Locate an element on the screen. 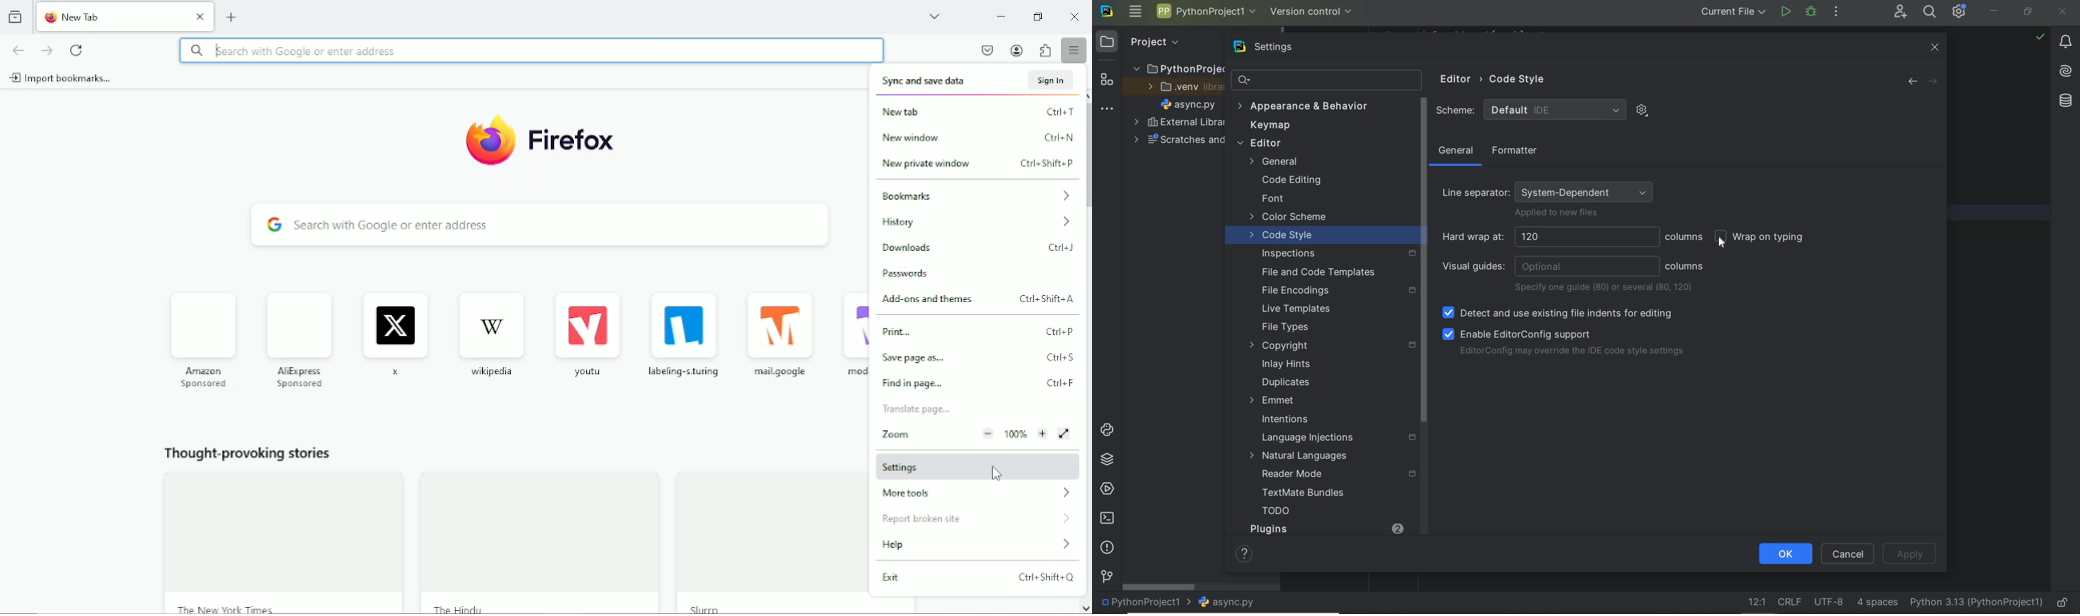 The height and width of the screenshot is (616, 2100). settings tab is located at coordinates (126, 16).